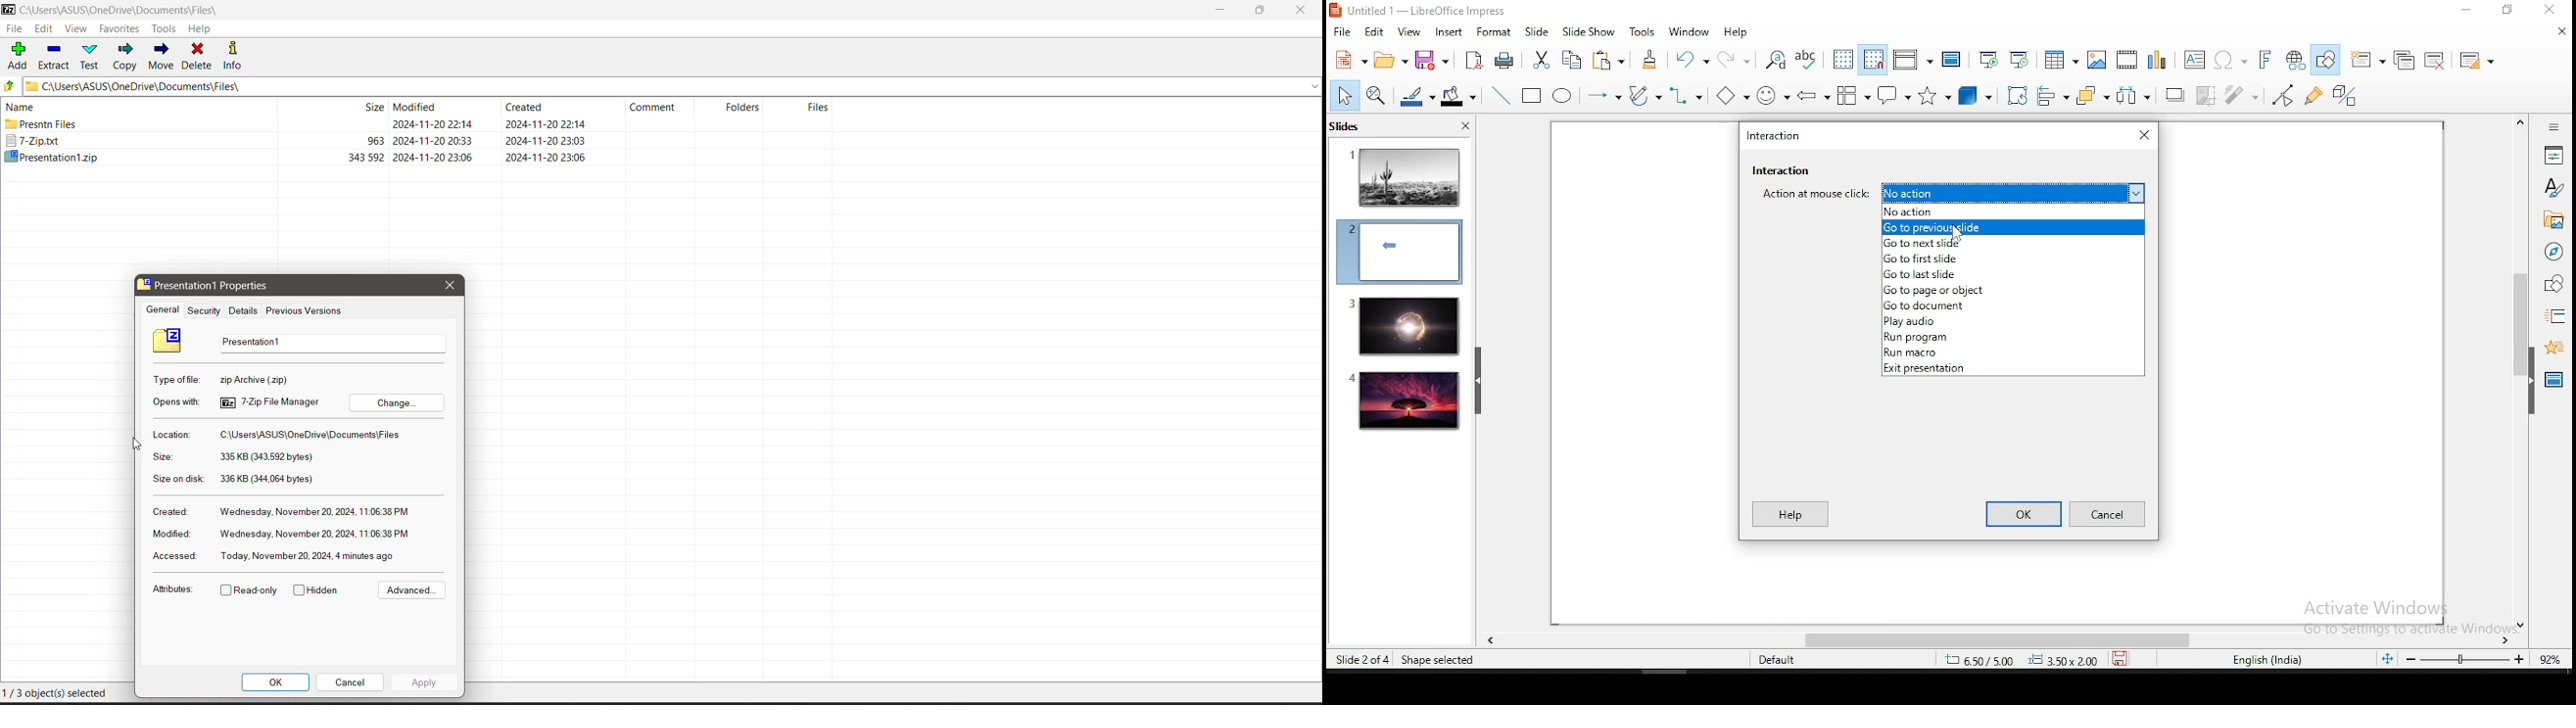 This screenshot has width=2576, height=728. I want to click on Selected file name, so click(331, 344).